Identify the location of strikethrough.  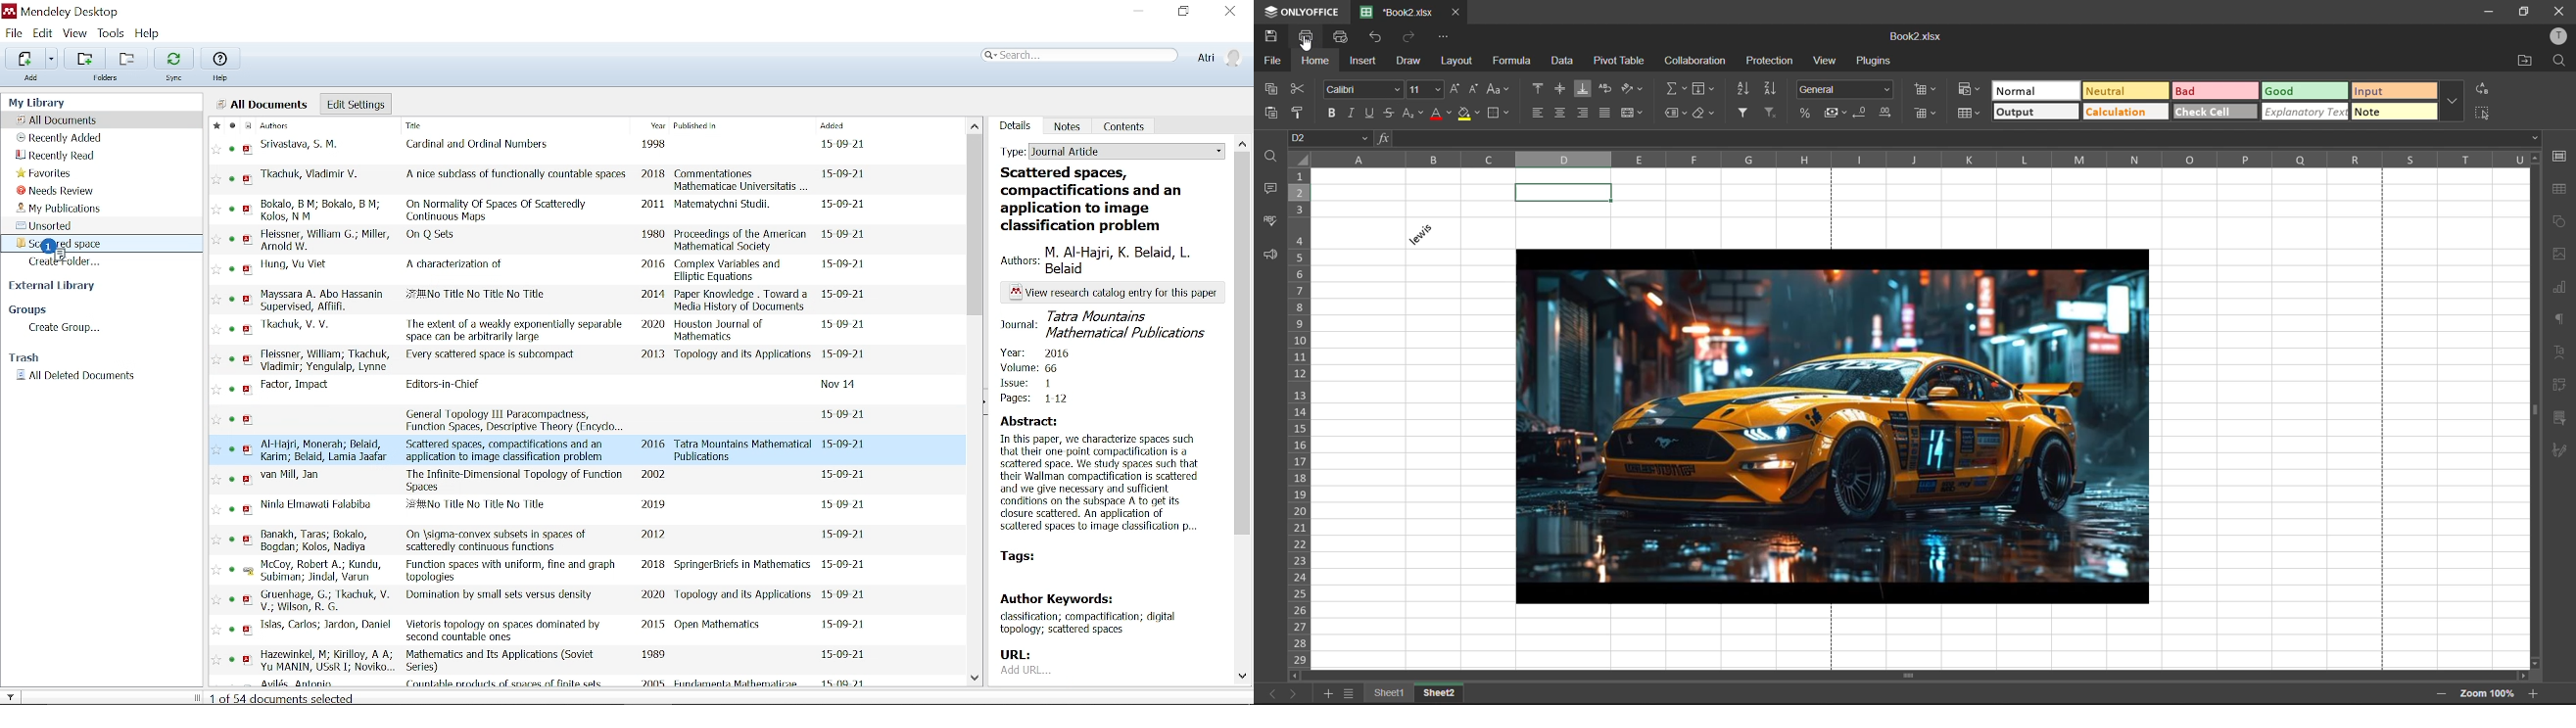
(1389, 113).